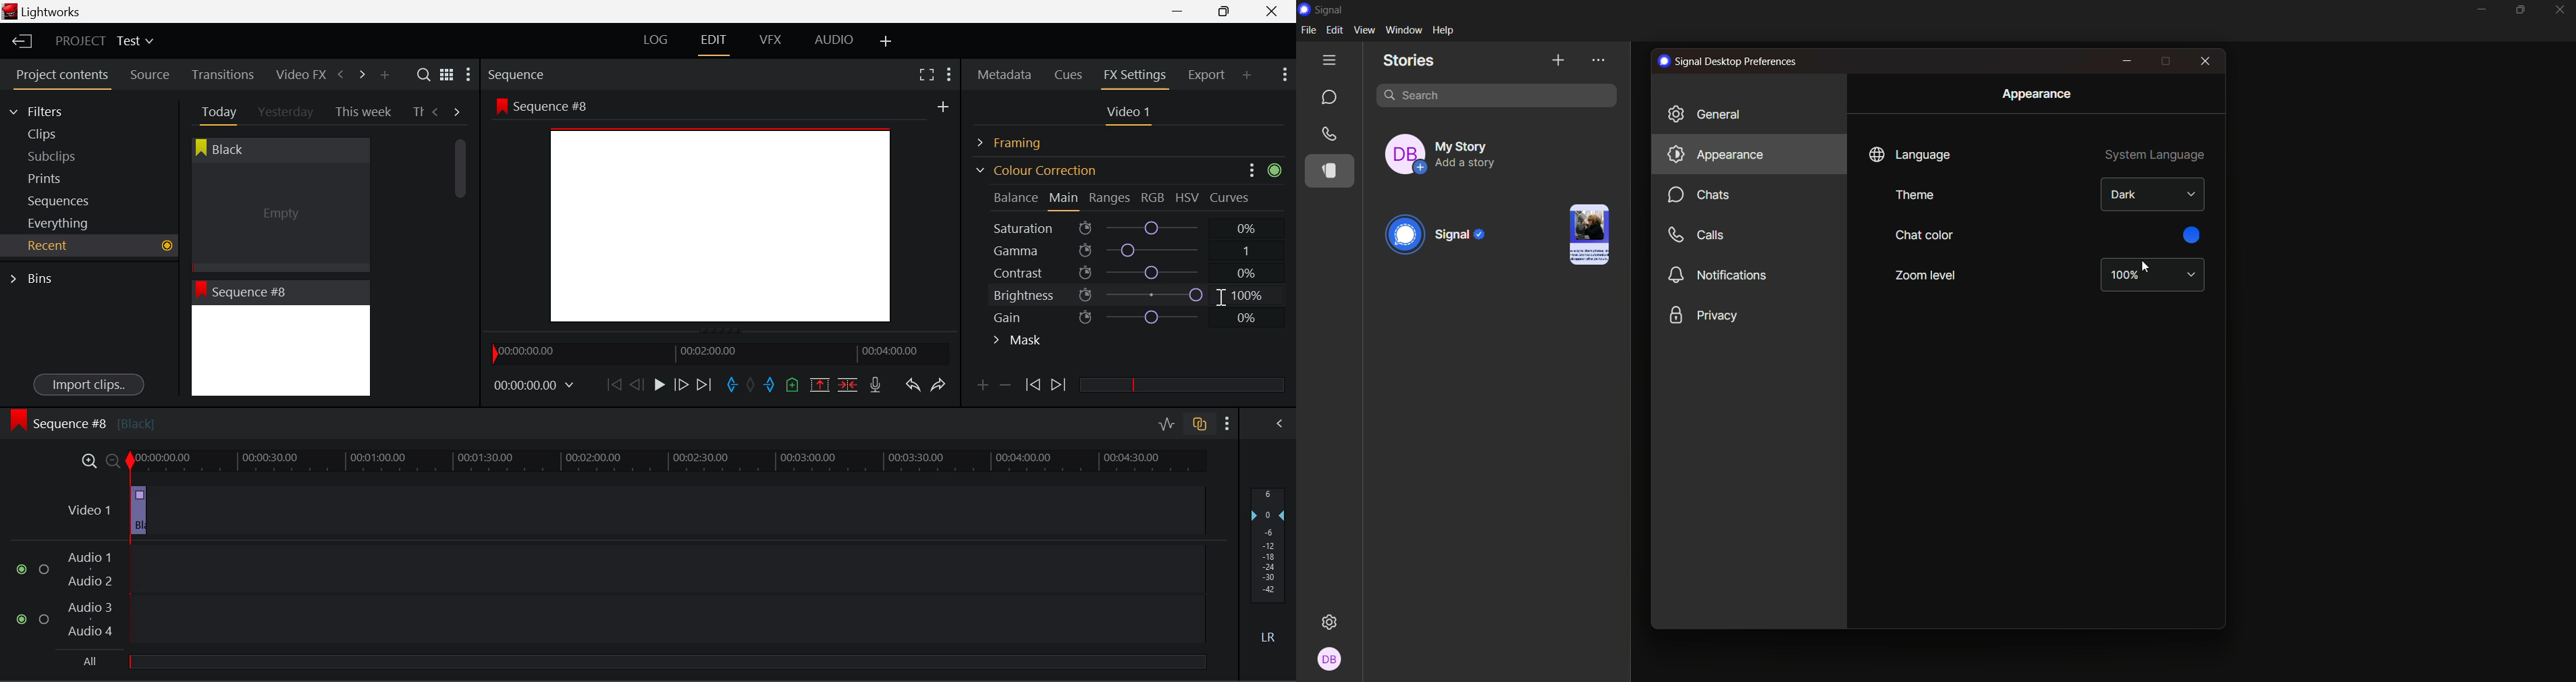 The width and height of the screenshot is (2576, 700). What do you see at coordinates (223, 74) in the screenshot?
I see `Transitions` at bounding box center [223, 74].